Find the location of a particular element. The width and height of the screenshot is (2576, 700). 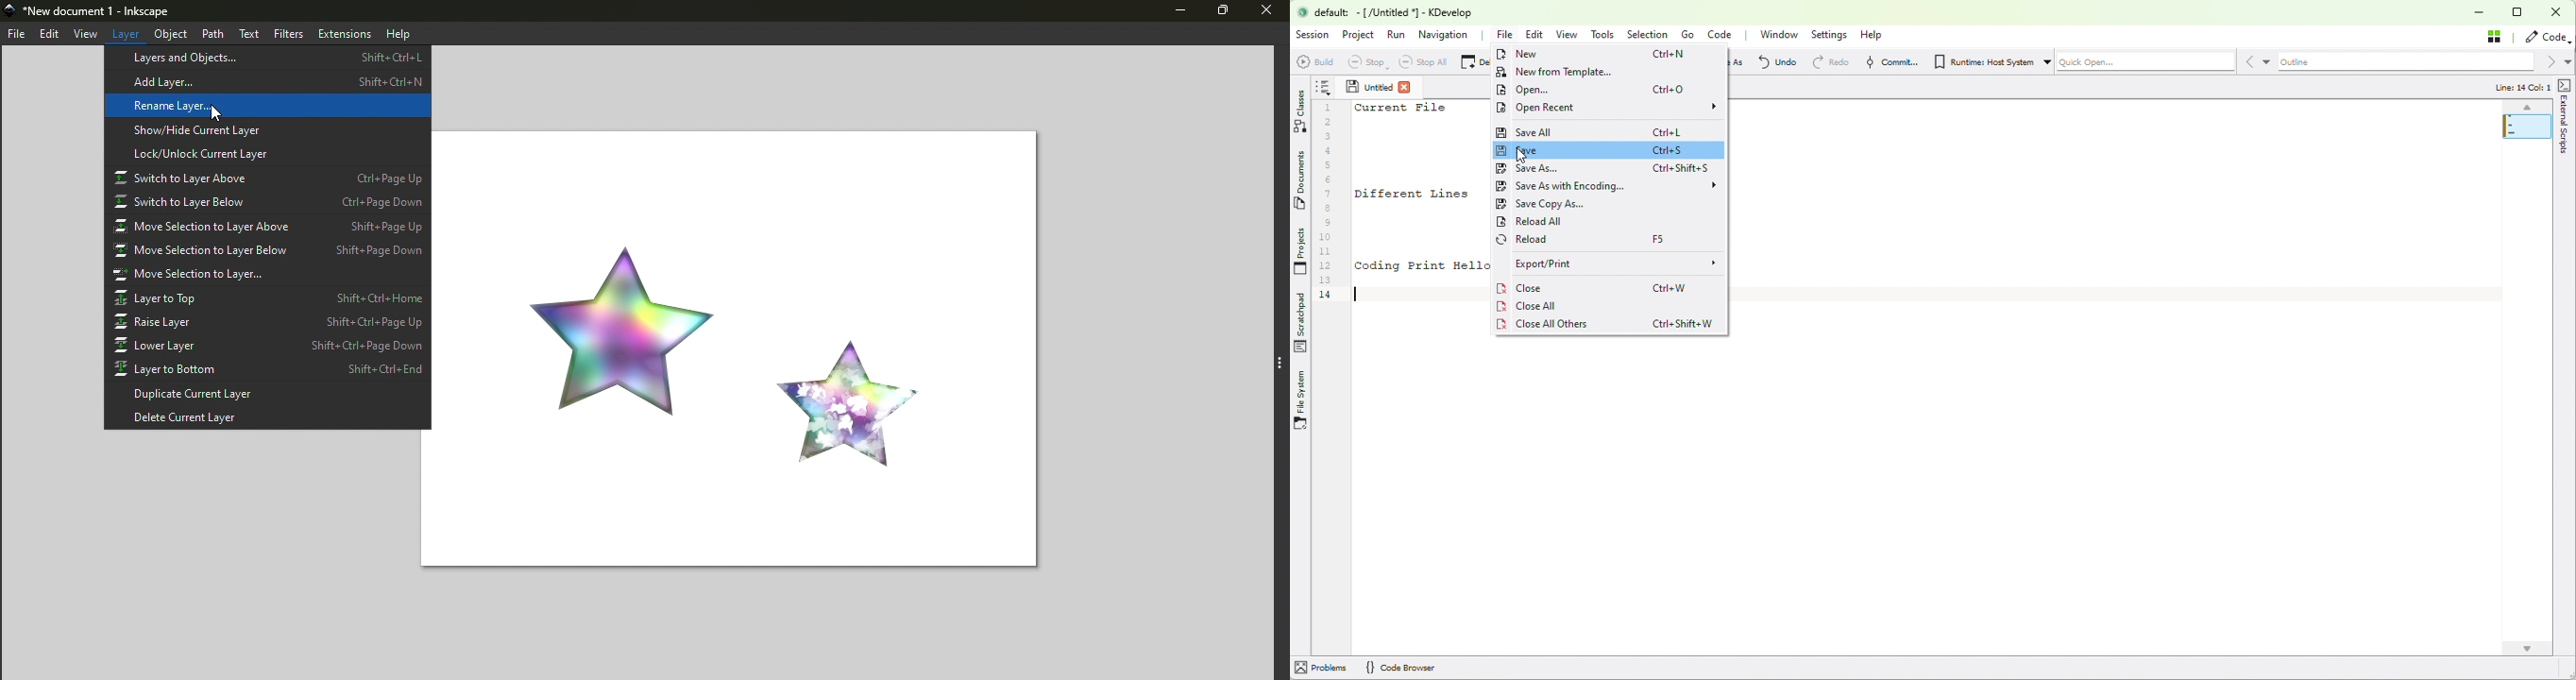

Different Lines is located at coordinates (1413, 195).